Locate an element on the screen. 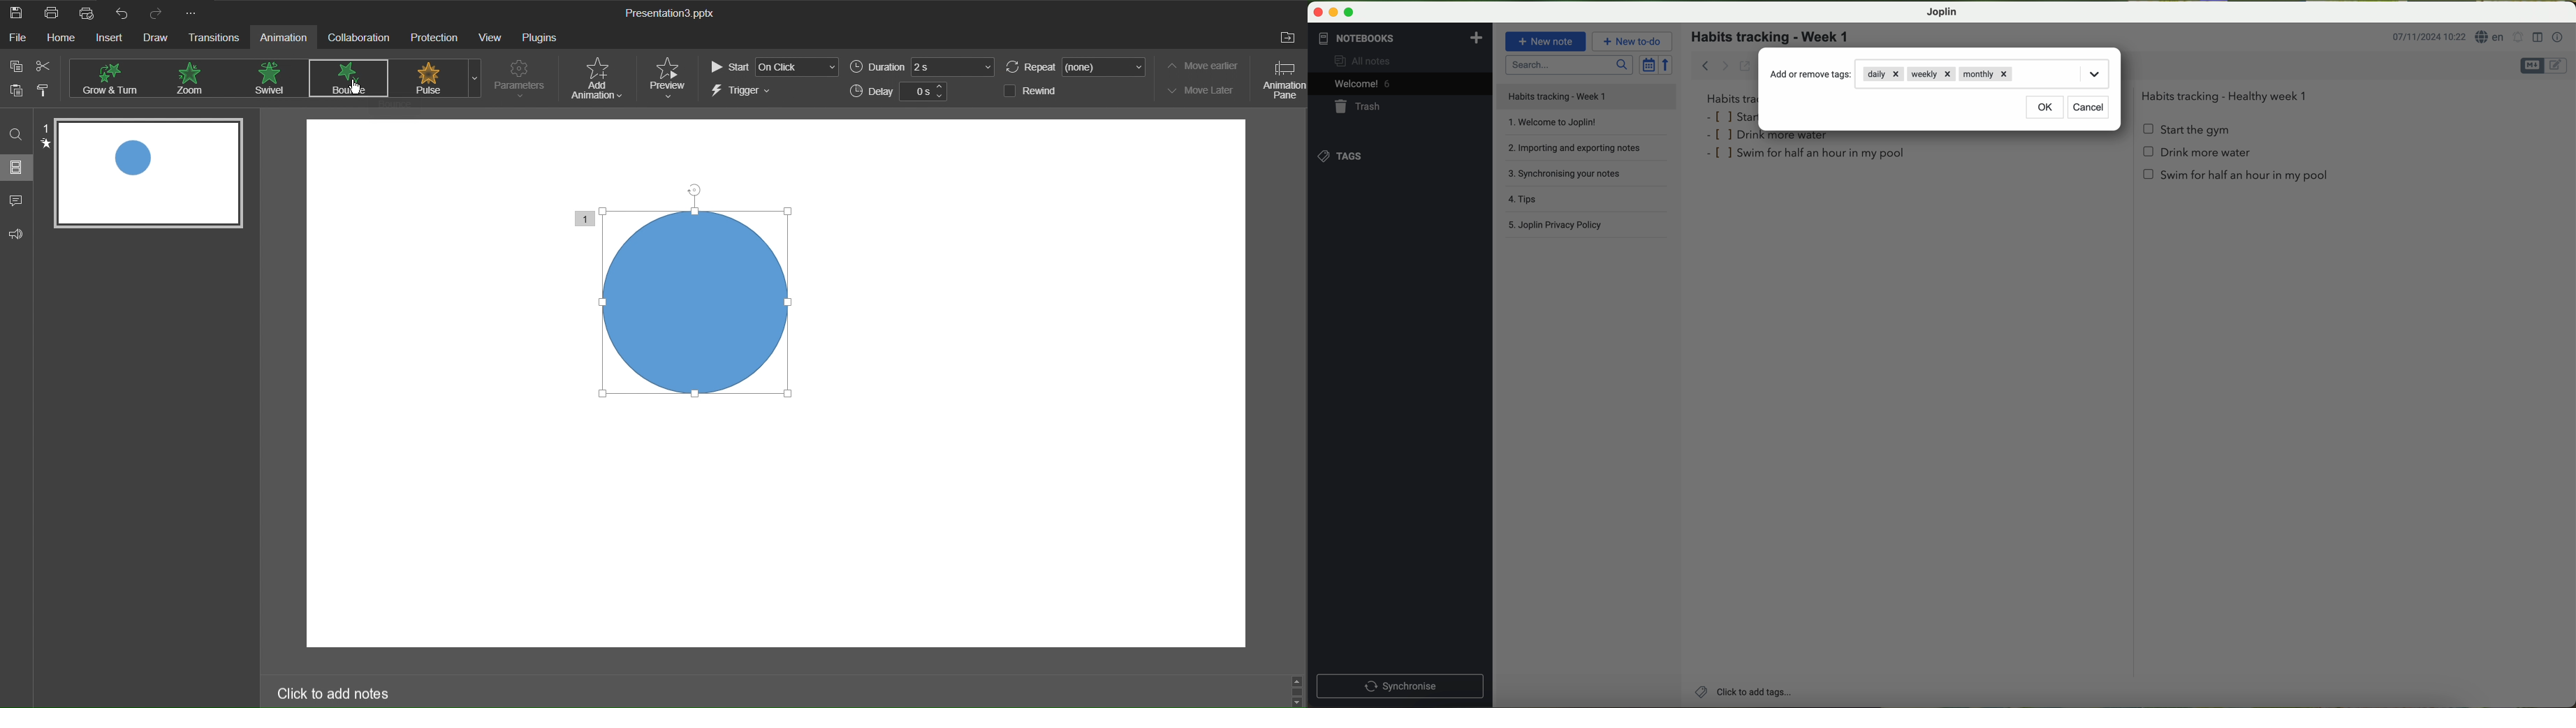 Image resolution: width=2576 pixels, height=728 pixels. checkbox is located at coordinates (1007, 90).